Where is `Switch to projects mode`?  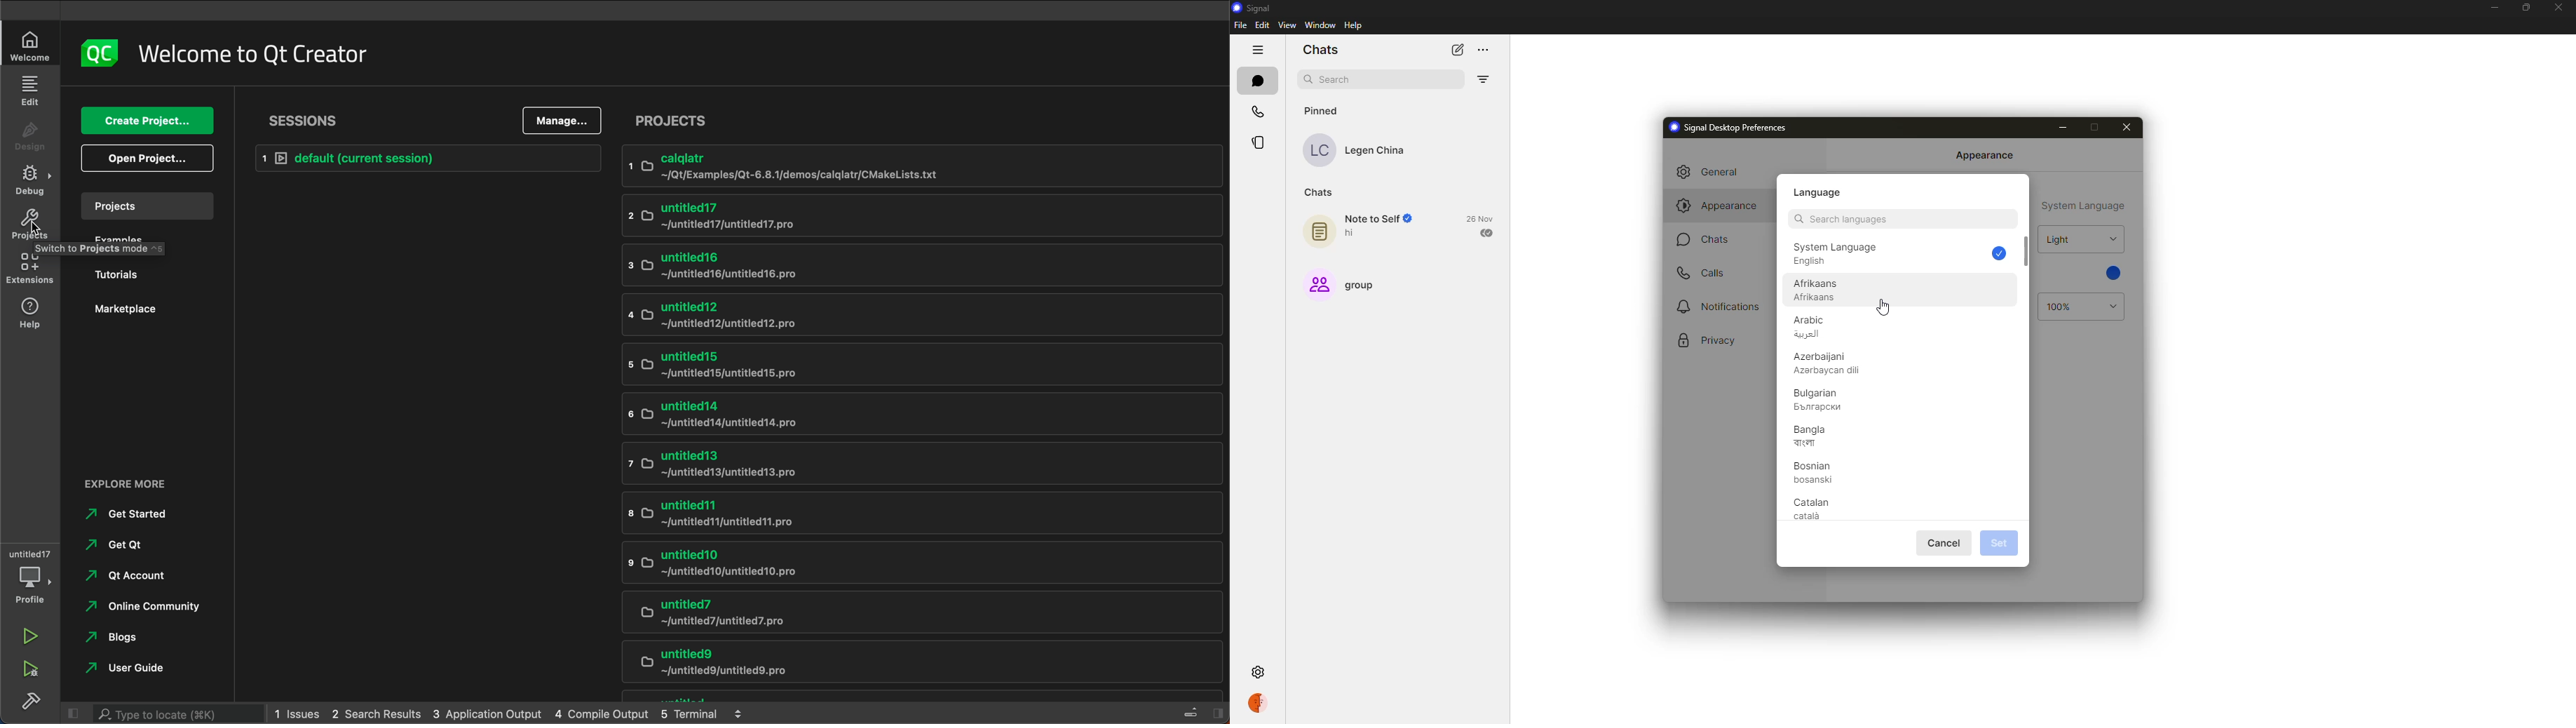
Switch to projects mode is located at coordinates (93, 249).